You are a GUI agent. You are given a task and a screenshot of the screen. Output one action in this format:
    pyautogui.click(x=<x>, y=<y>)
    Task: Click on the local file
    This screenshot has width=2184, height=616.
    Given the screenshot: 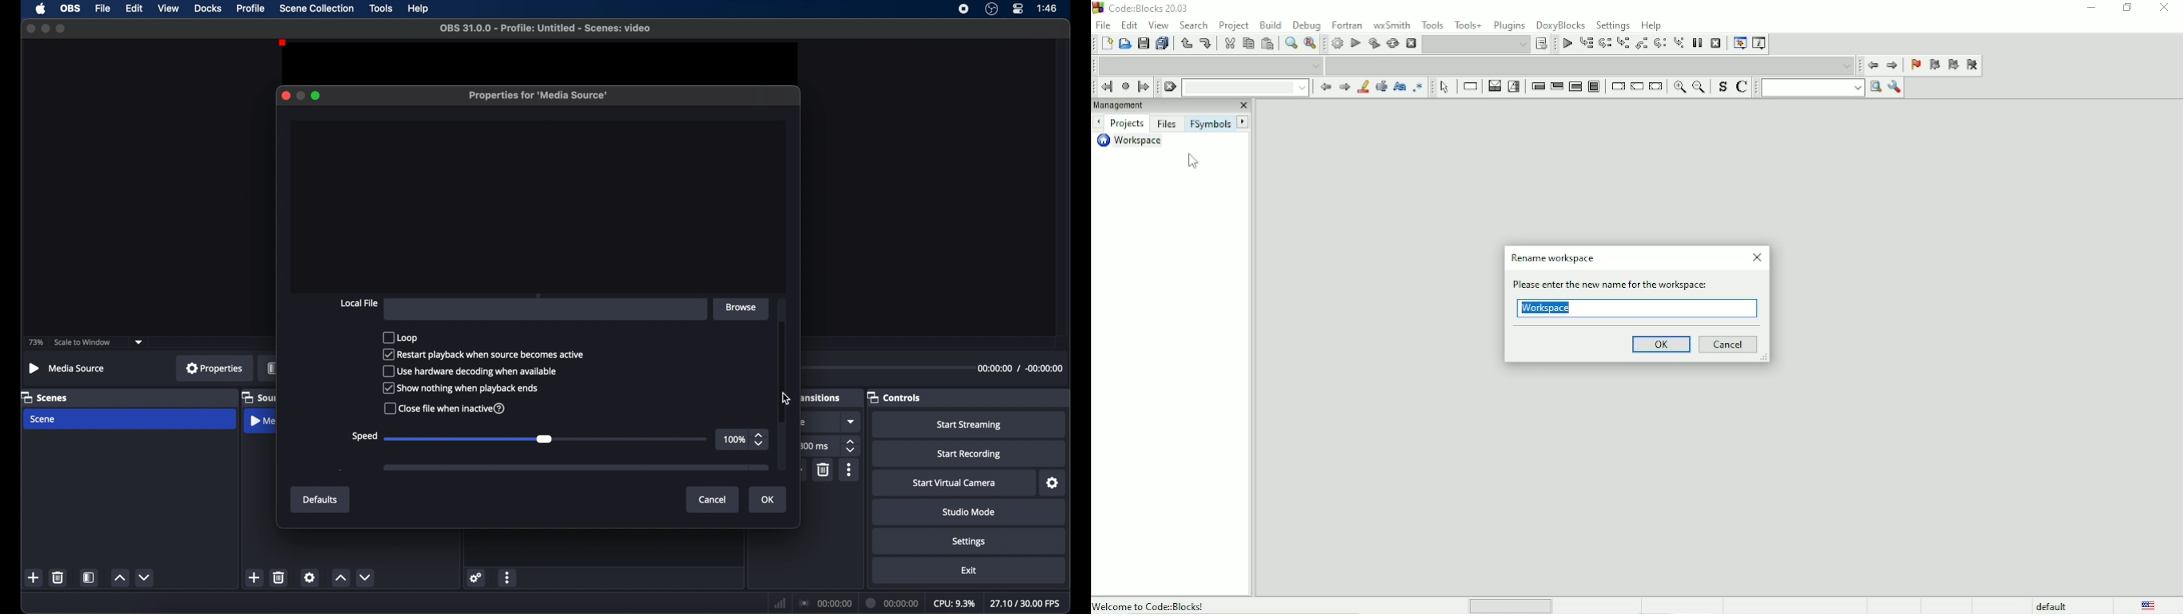 What is the action you would take?
    pyautogui.click(x=359, y=304)
    